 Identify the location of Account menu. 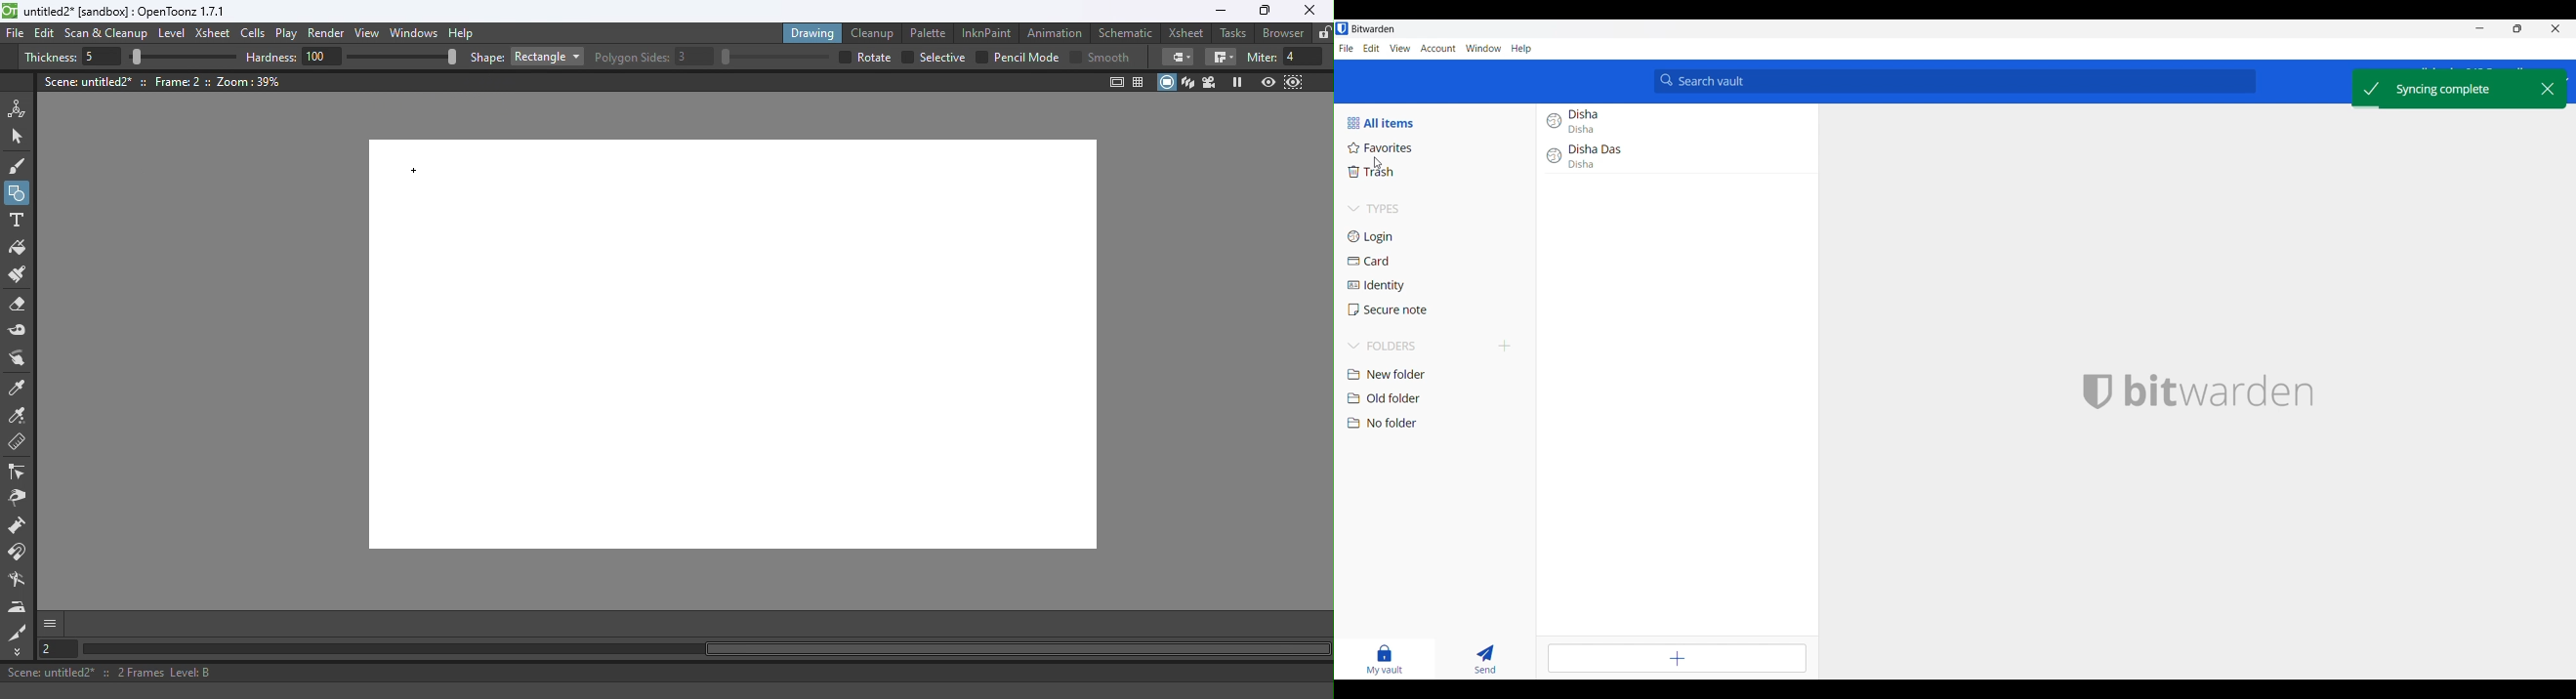
(1438, 49).